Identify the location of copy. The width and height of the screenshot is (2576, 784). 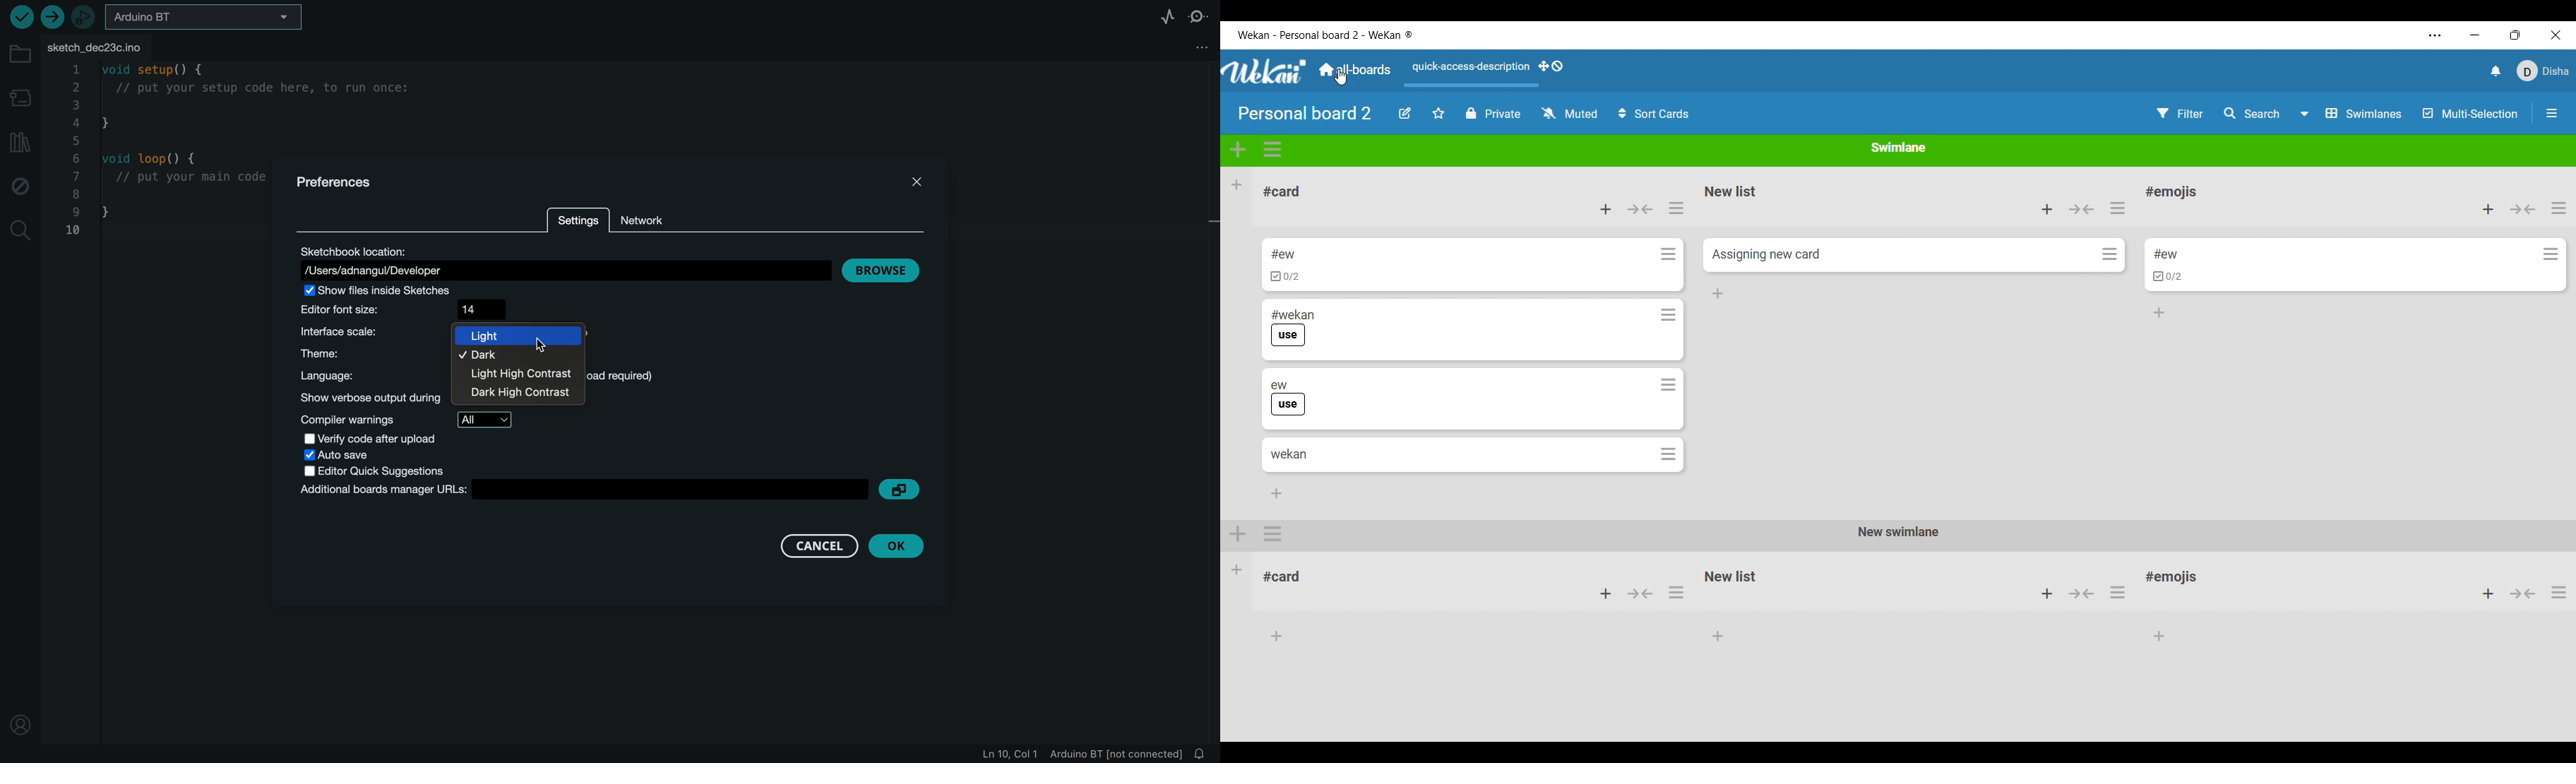
(899, 490).